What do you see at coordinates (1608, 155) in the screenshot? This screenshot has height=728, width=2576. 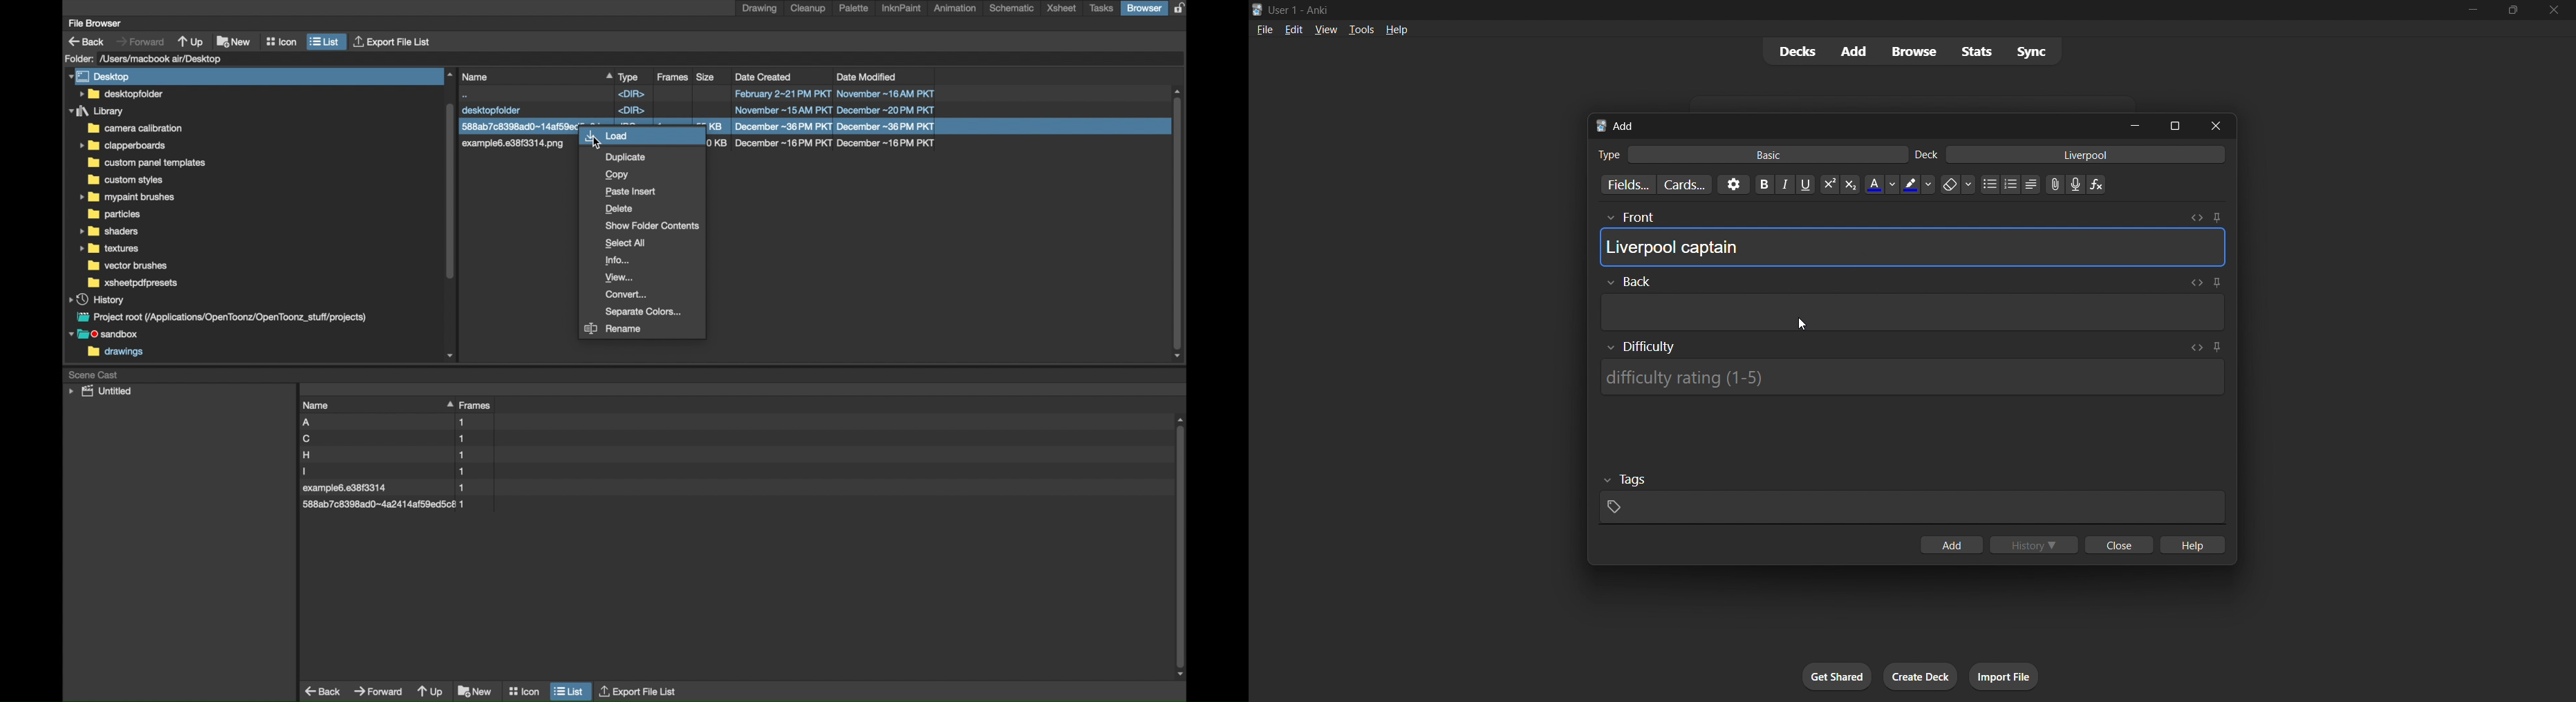 I see `Text` at bounding box center [1608, 155].